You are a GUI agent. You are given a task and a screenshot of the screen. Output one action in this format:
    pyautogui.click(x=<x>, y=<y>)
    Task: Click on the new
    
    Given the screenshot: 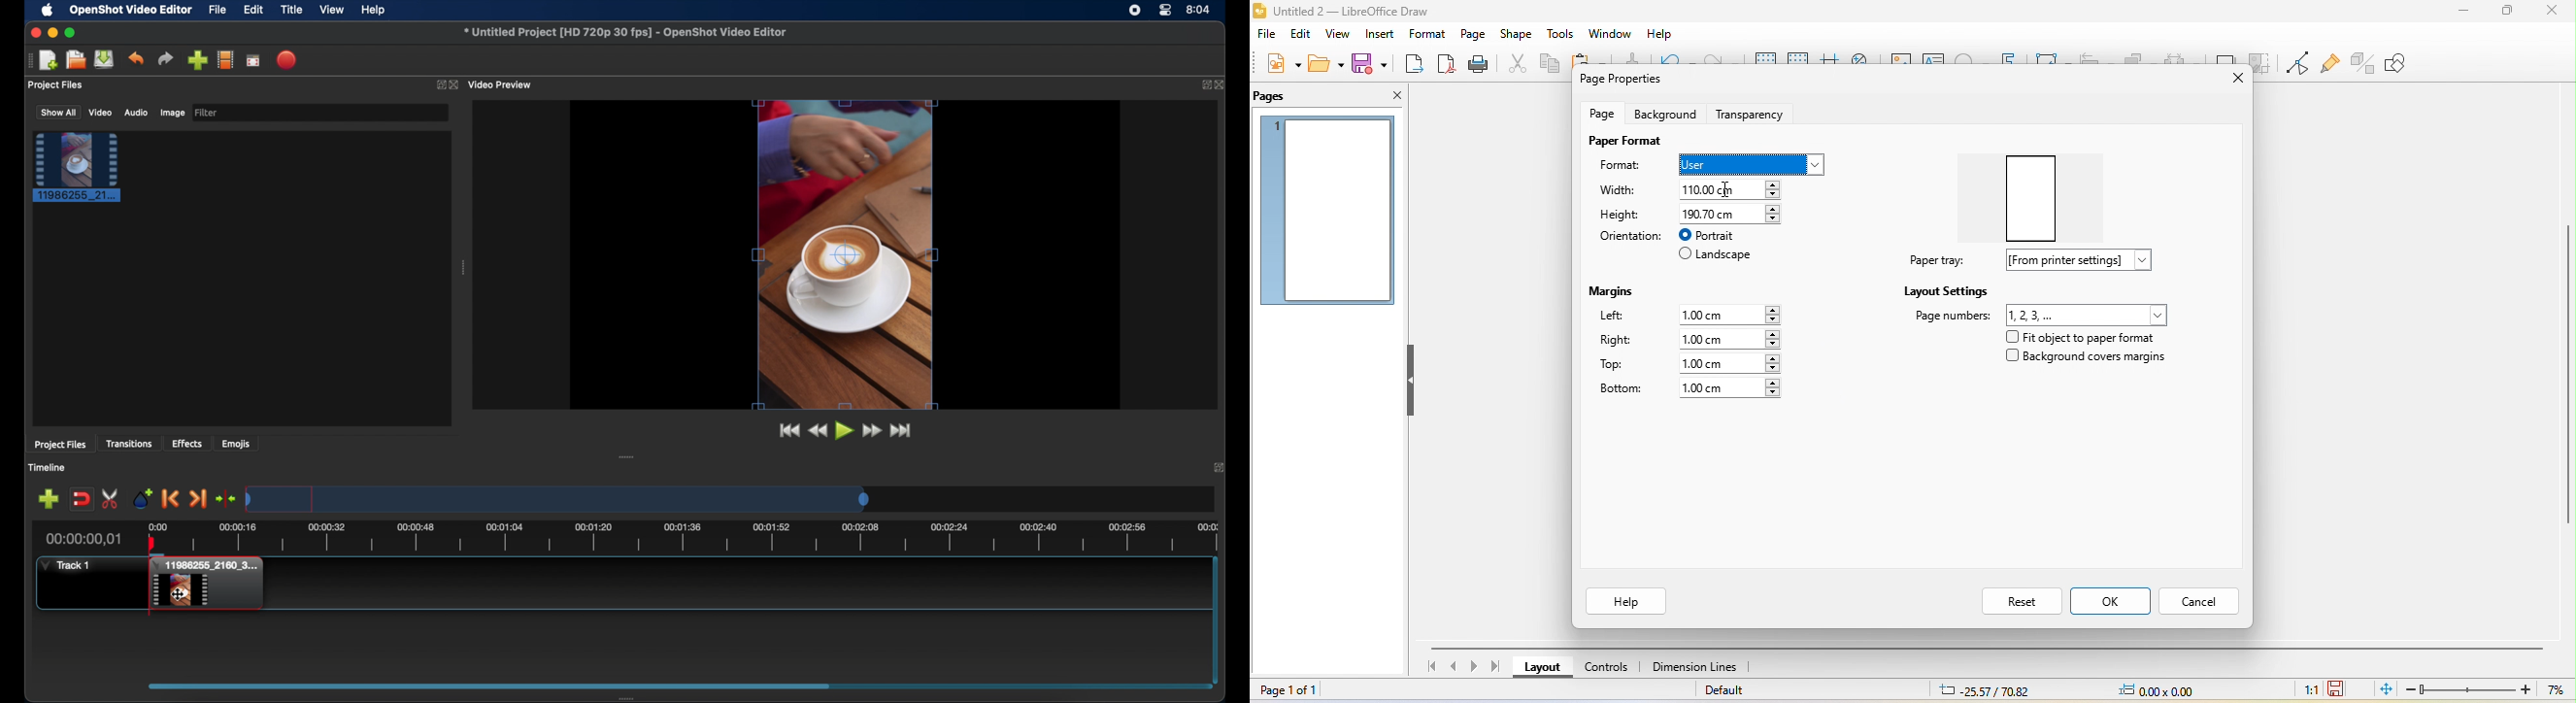 What is the action you would take?
    pyautogui.click(x=1281, y=64)
    